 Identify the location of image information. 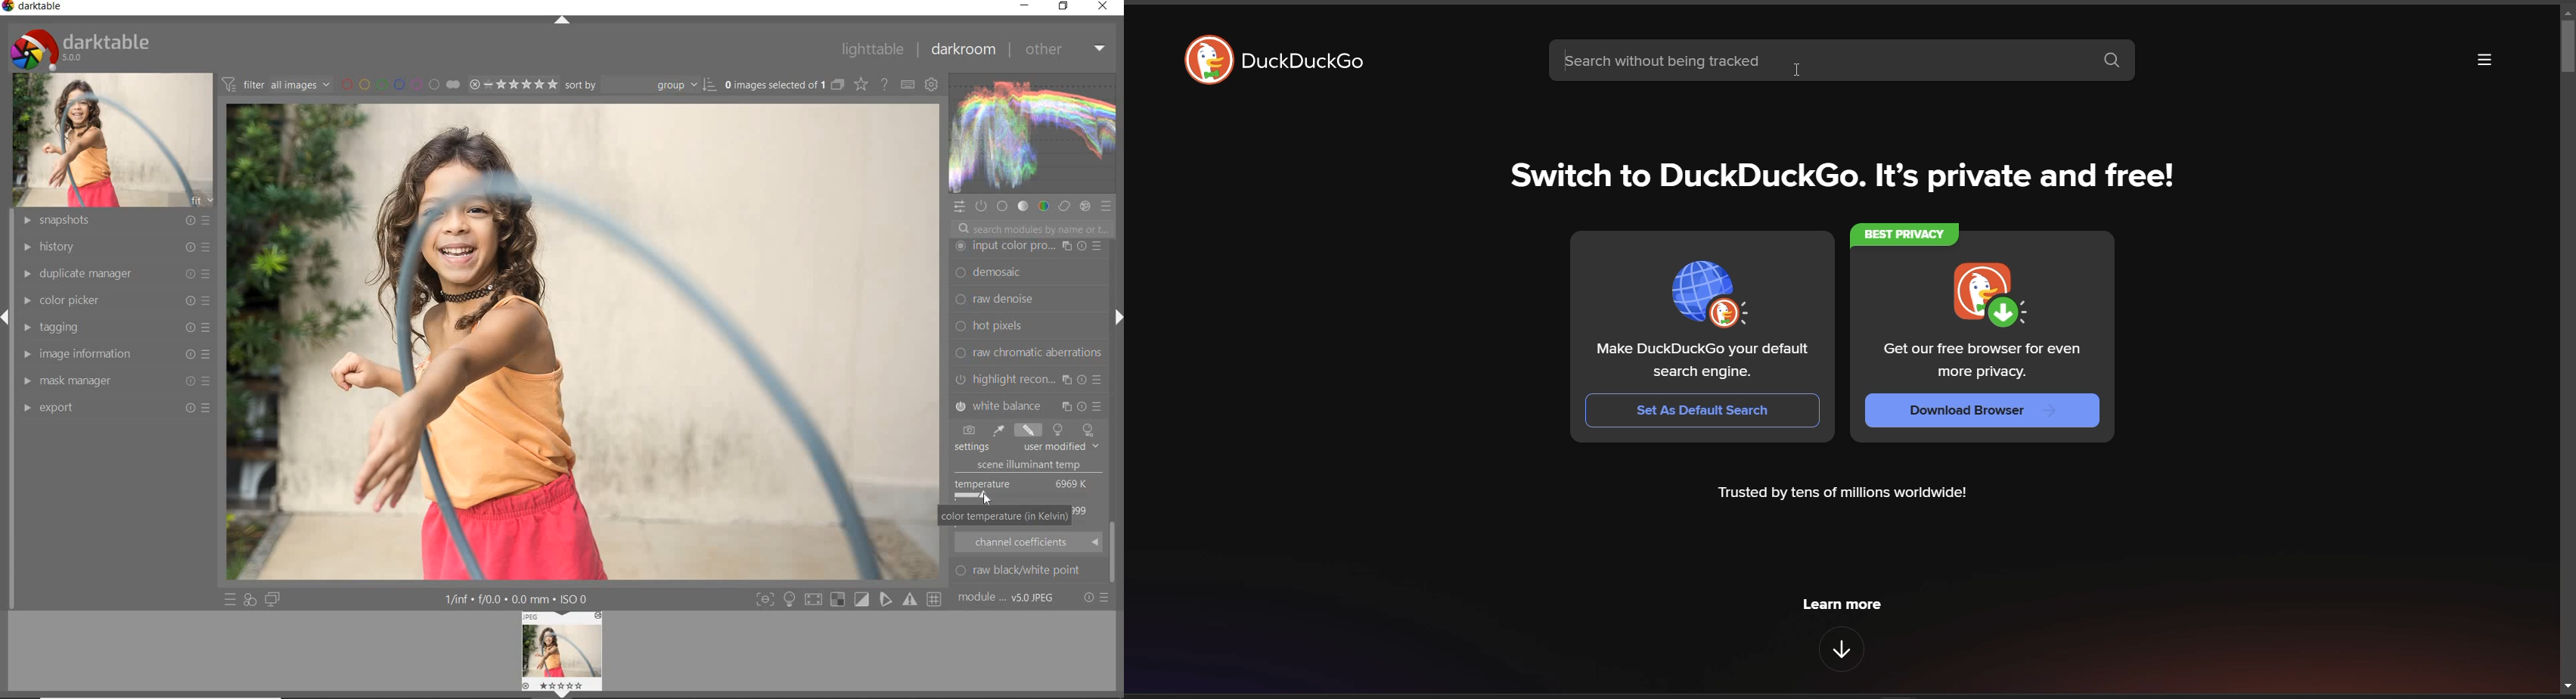
(114, 354).